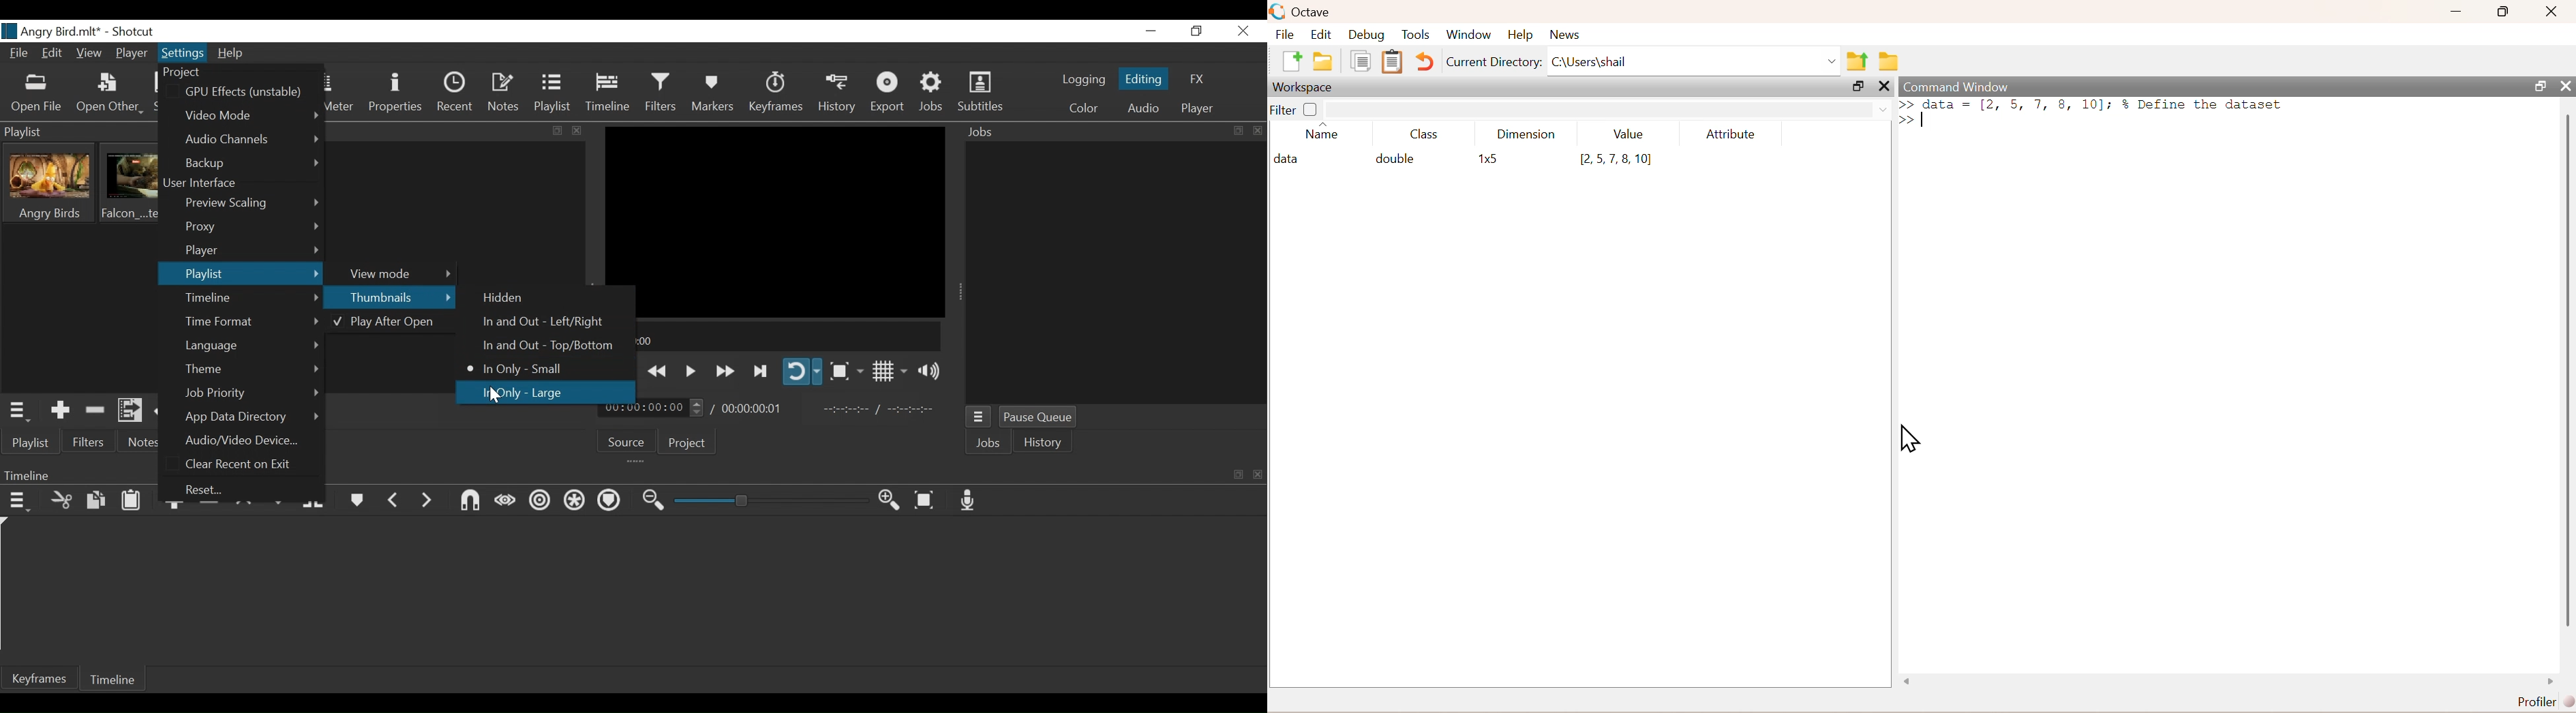  Describe the element at coordinates (1469, 35) in the screenshot. I see `window` at that location.